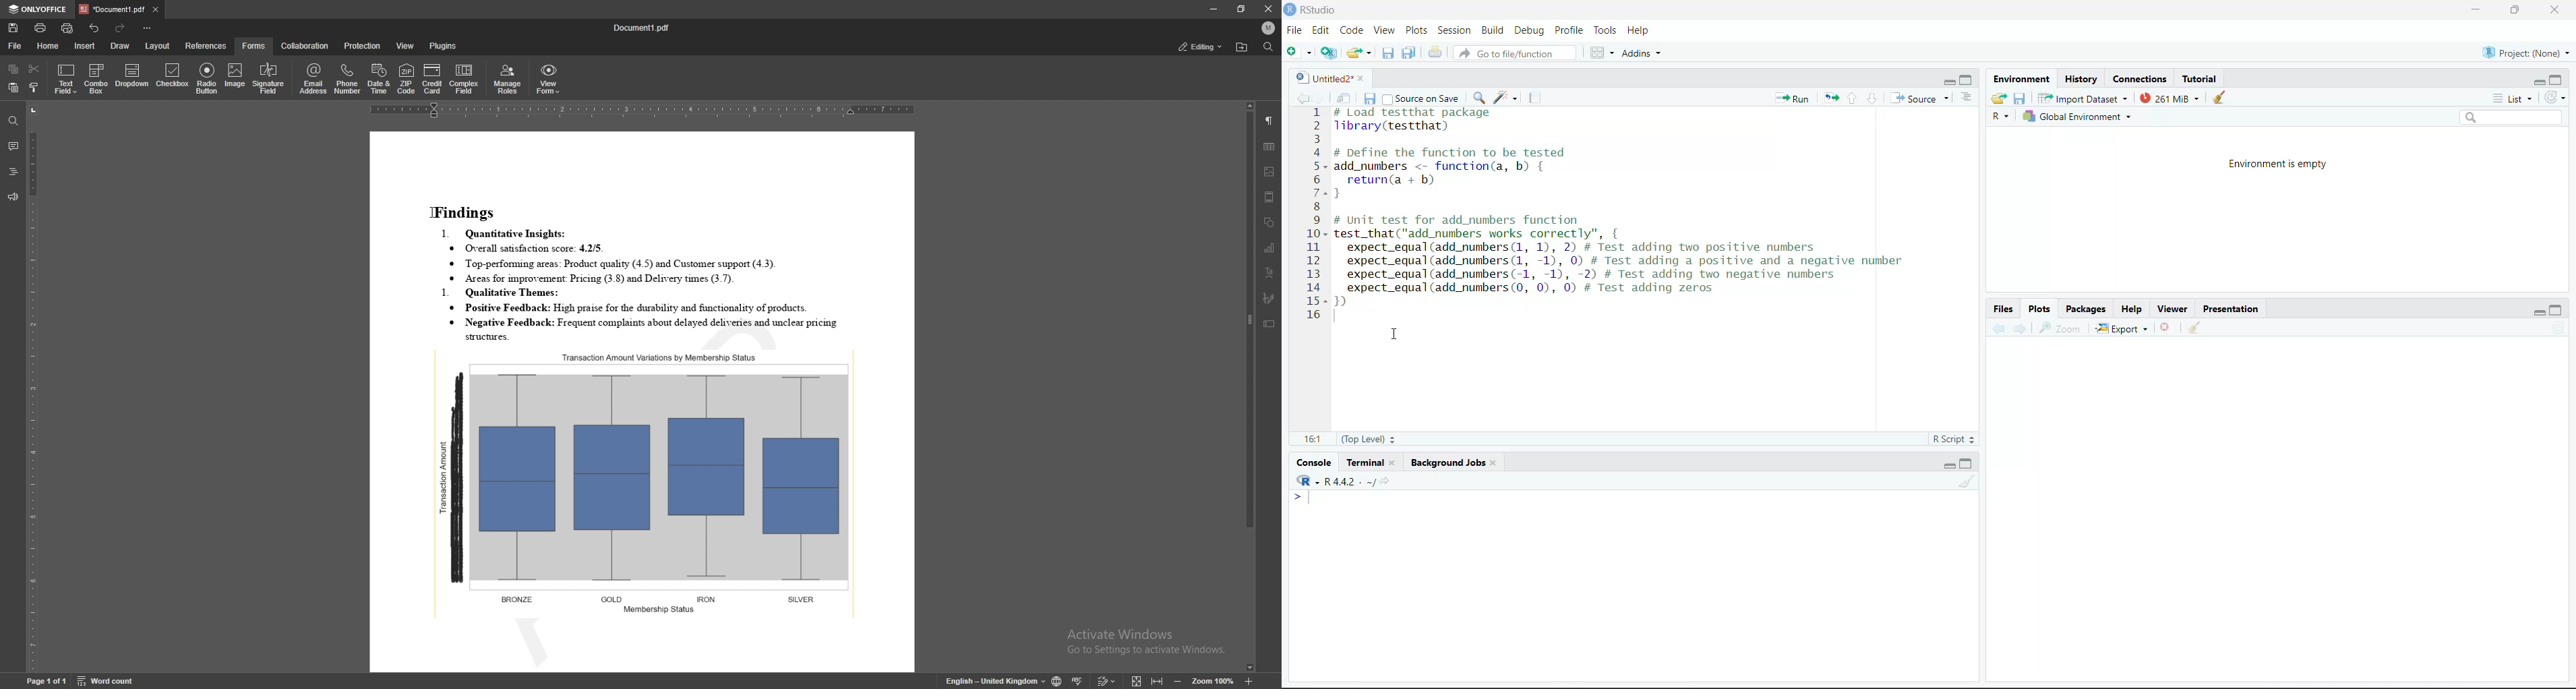 This screenshot has height=700, width=2576. Describe the element at coordinates (1872, 96) in the screenshot. I see `go to next section` at that location.